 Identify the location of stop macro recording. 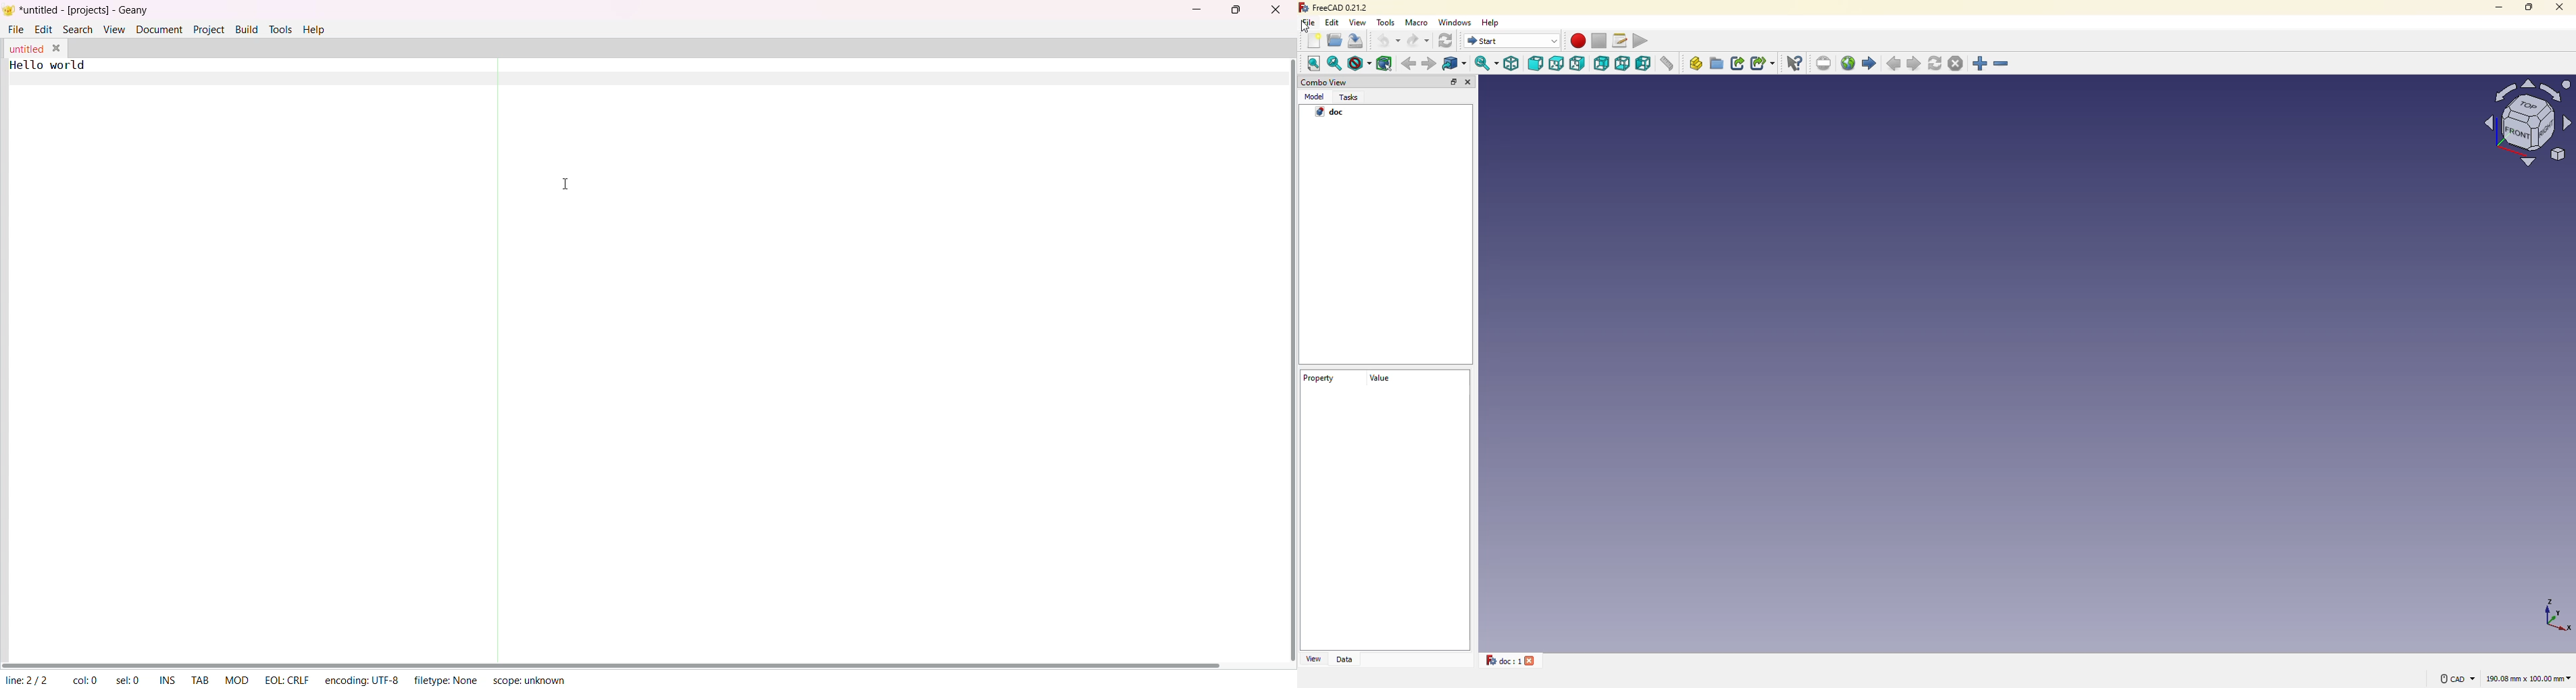
(1598, 41).